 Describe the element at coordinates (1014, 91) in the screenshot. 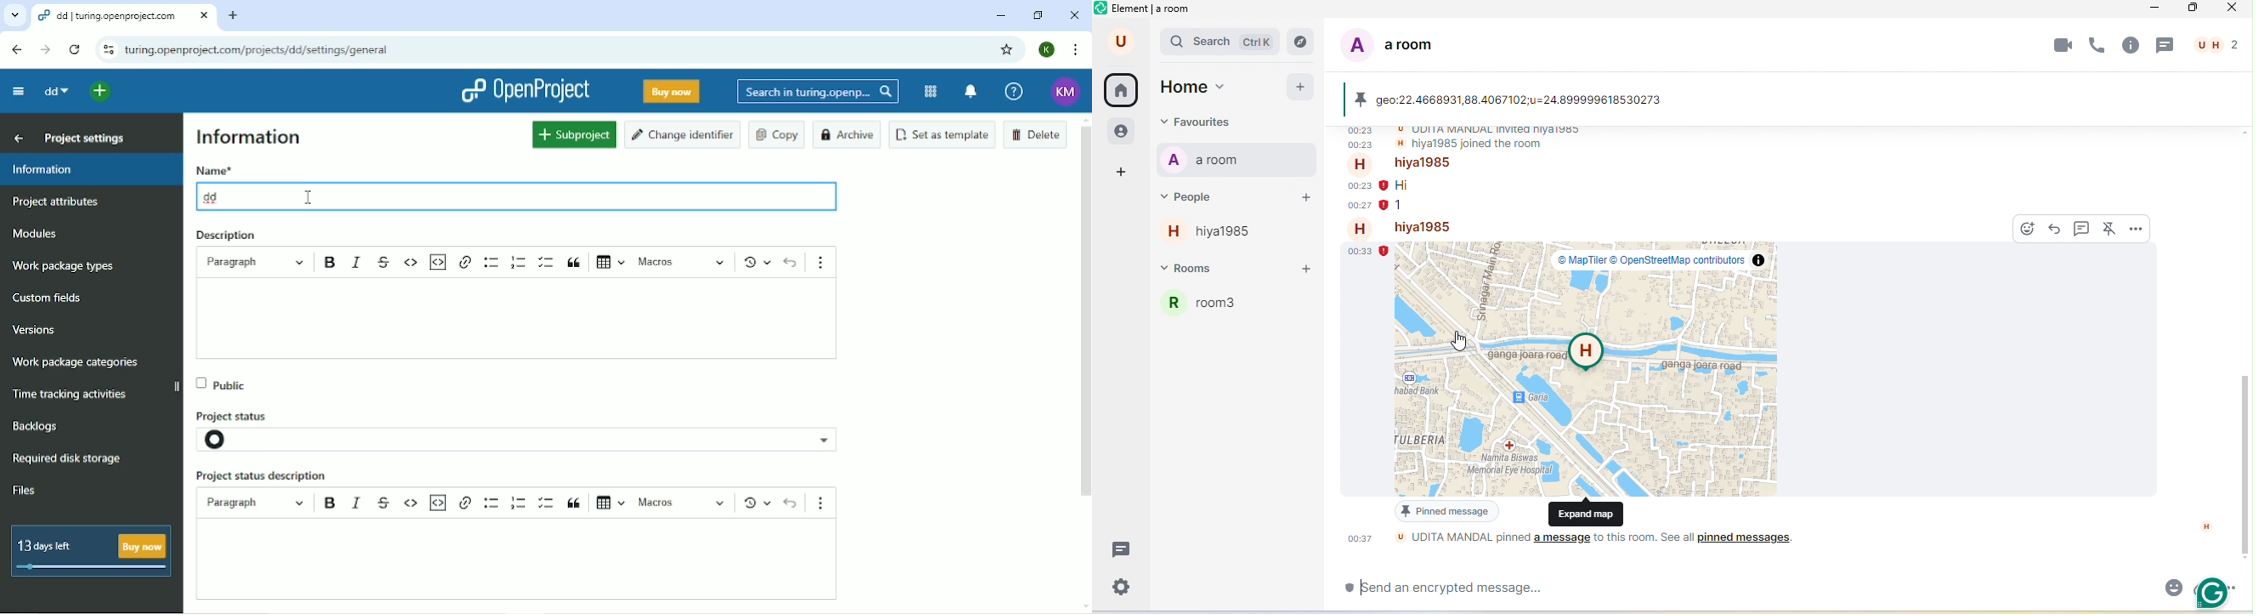

I see `Help` at that location.